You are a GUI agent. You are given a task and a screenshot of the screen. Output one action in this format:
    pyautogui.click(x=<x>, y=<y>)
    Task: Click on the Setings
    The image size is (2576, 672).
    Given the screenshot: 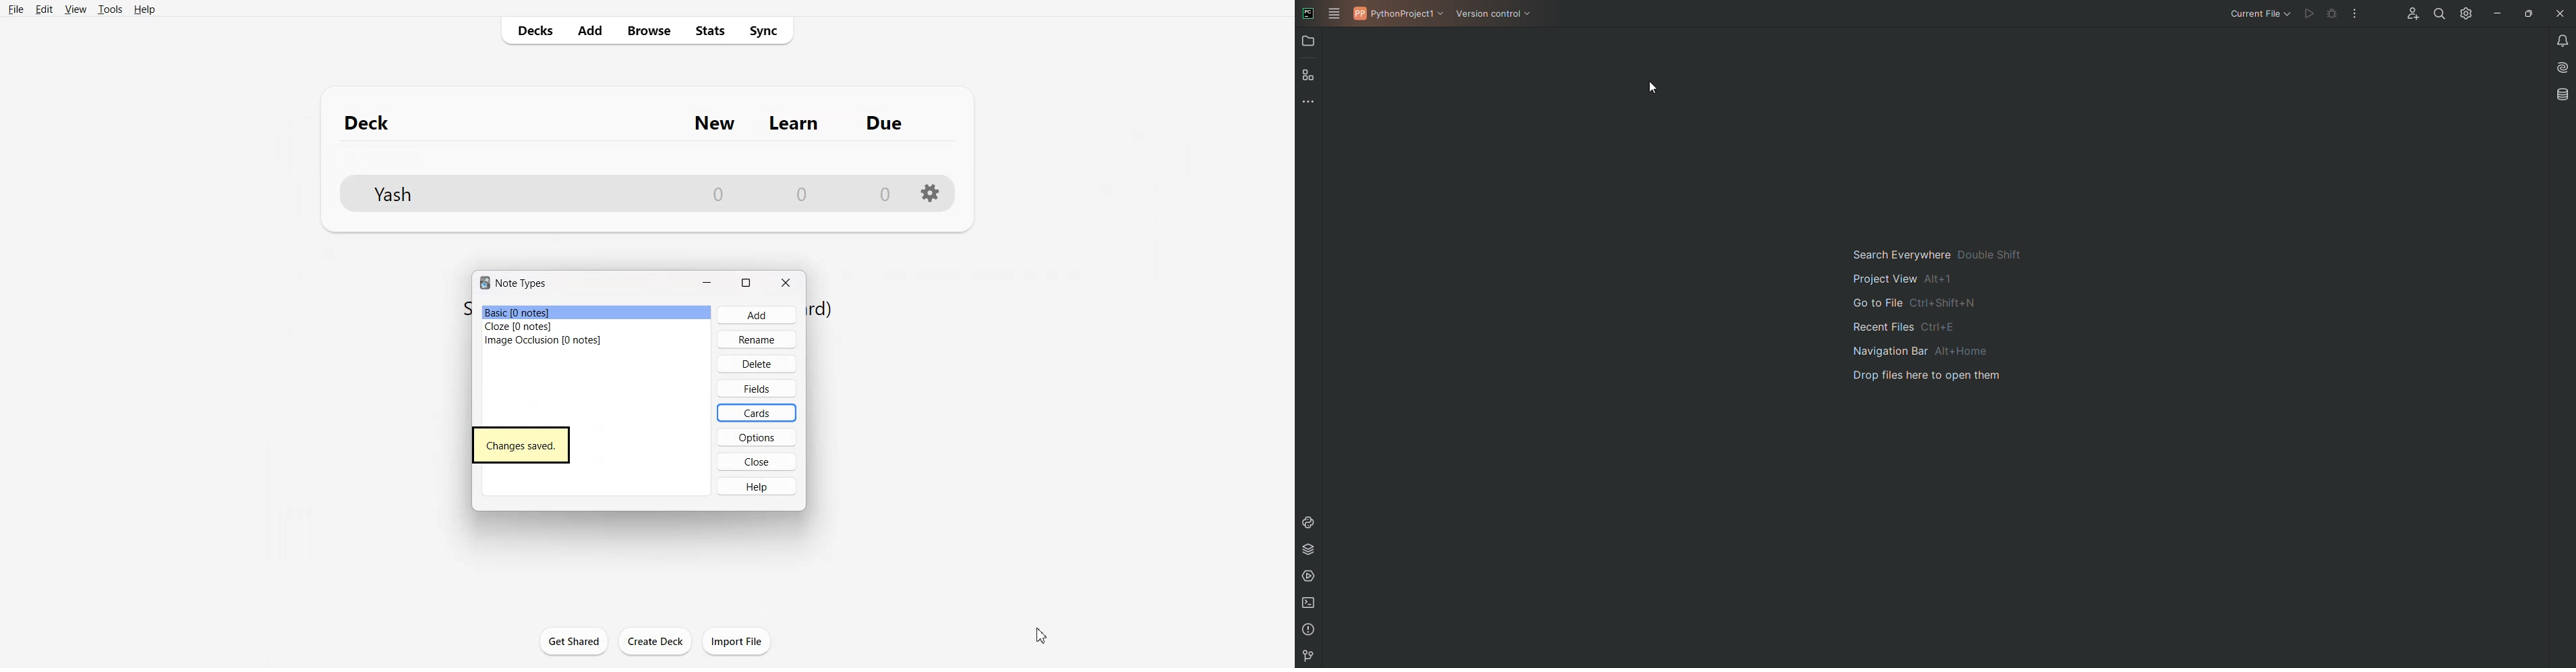 What is the action you would take?
    pyautogui.click(x=2464, y=13)
    